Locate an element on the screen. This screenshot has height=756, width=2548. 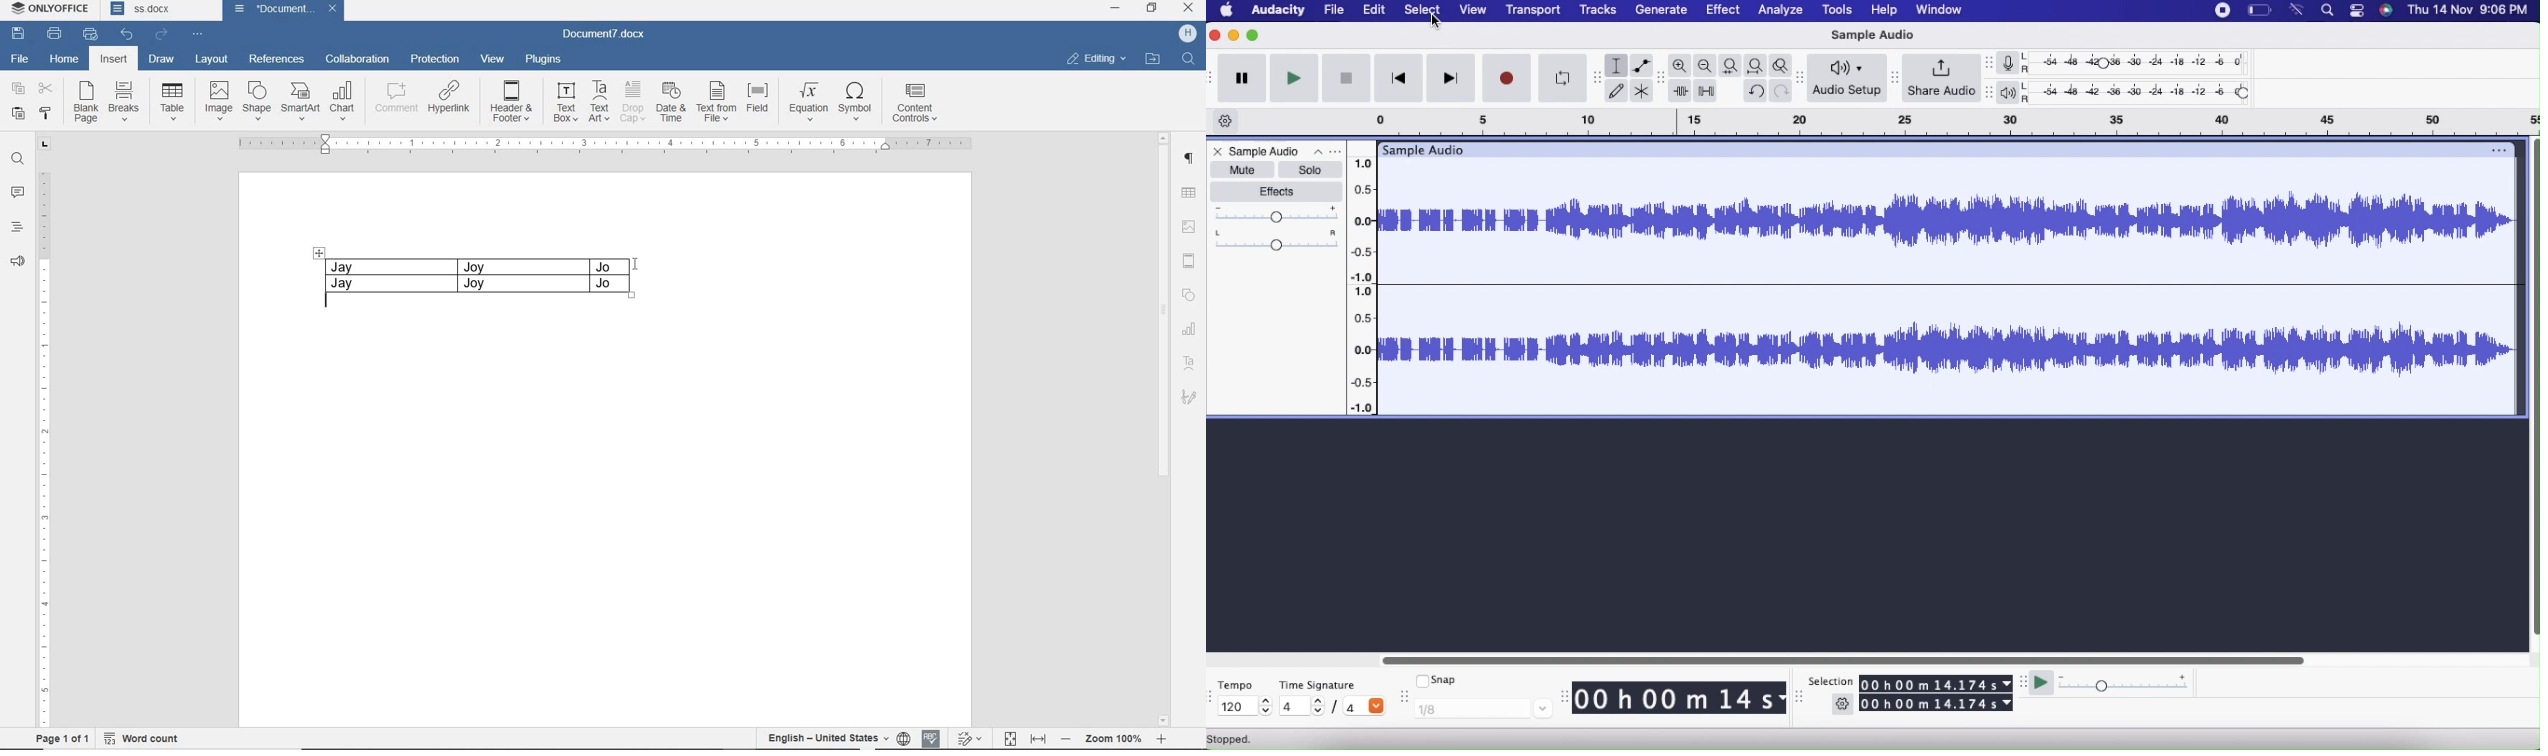
cursor is located at coordinates (1435, 23).